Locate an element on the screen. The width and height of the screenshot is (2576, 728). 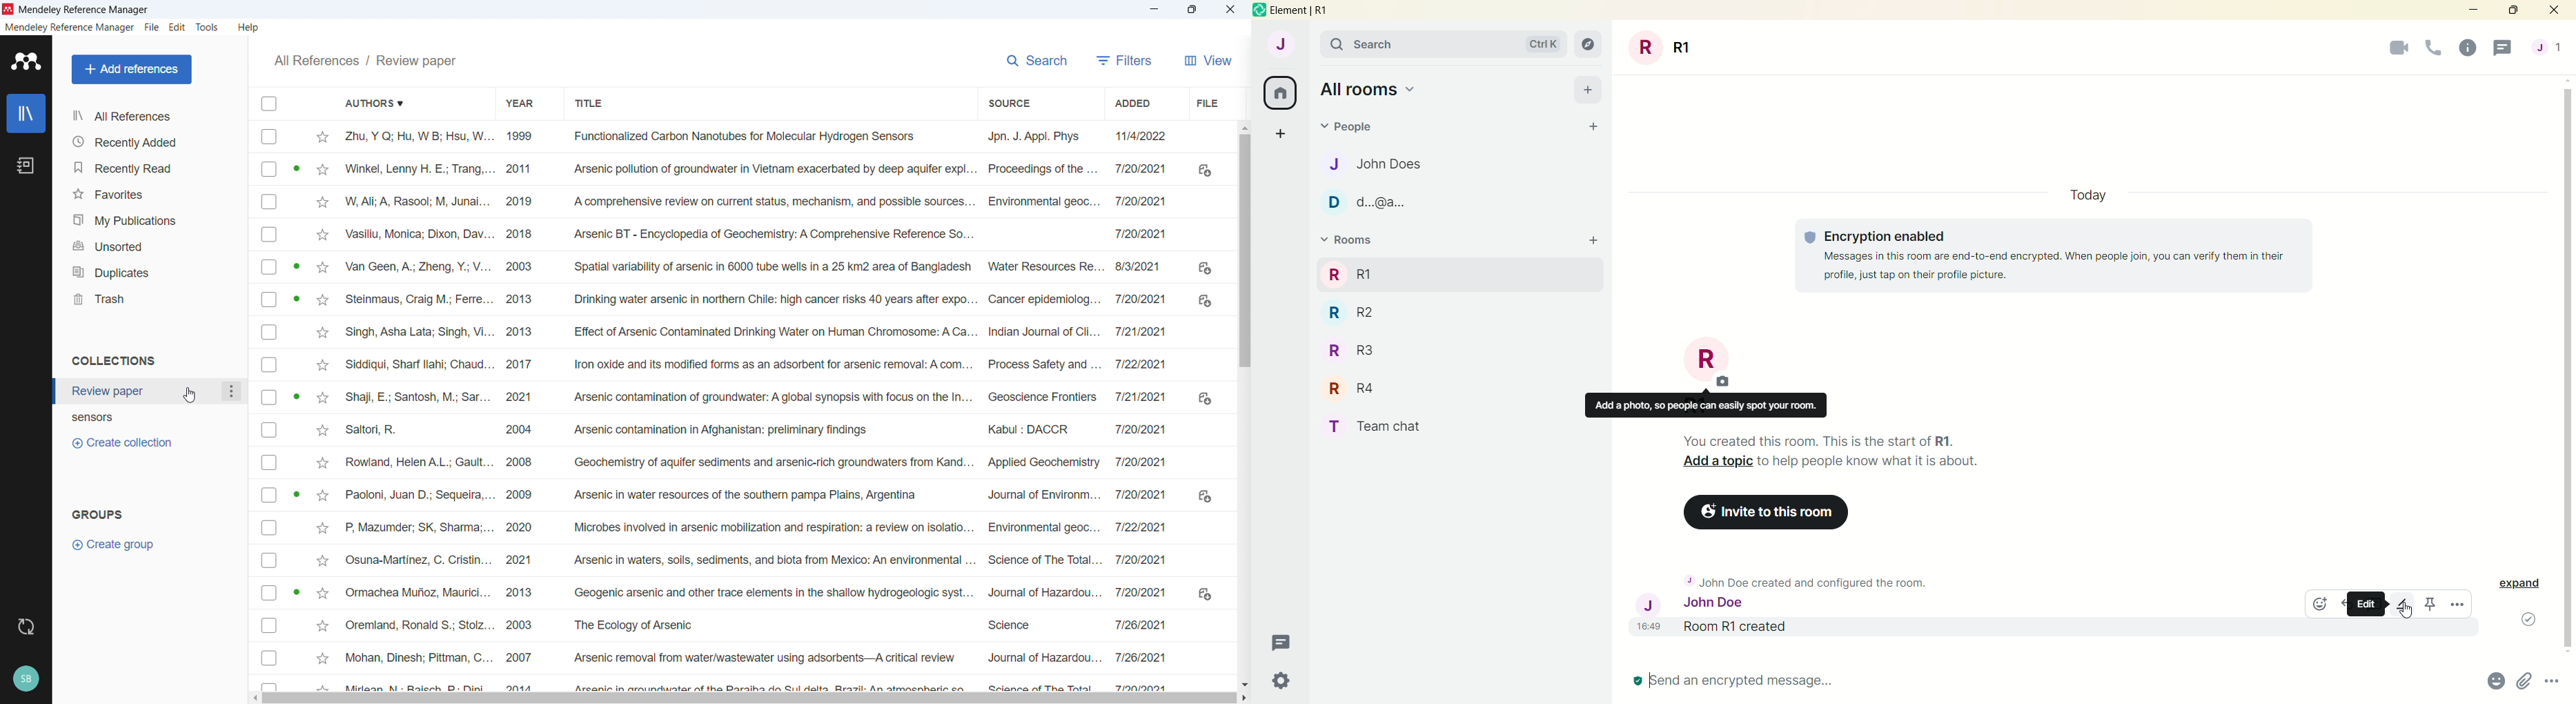
J John Does is located at coordinates (1384, 164).